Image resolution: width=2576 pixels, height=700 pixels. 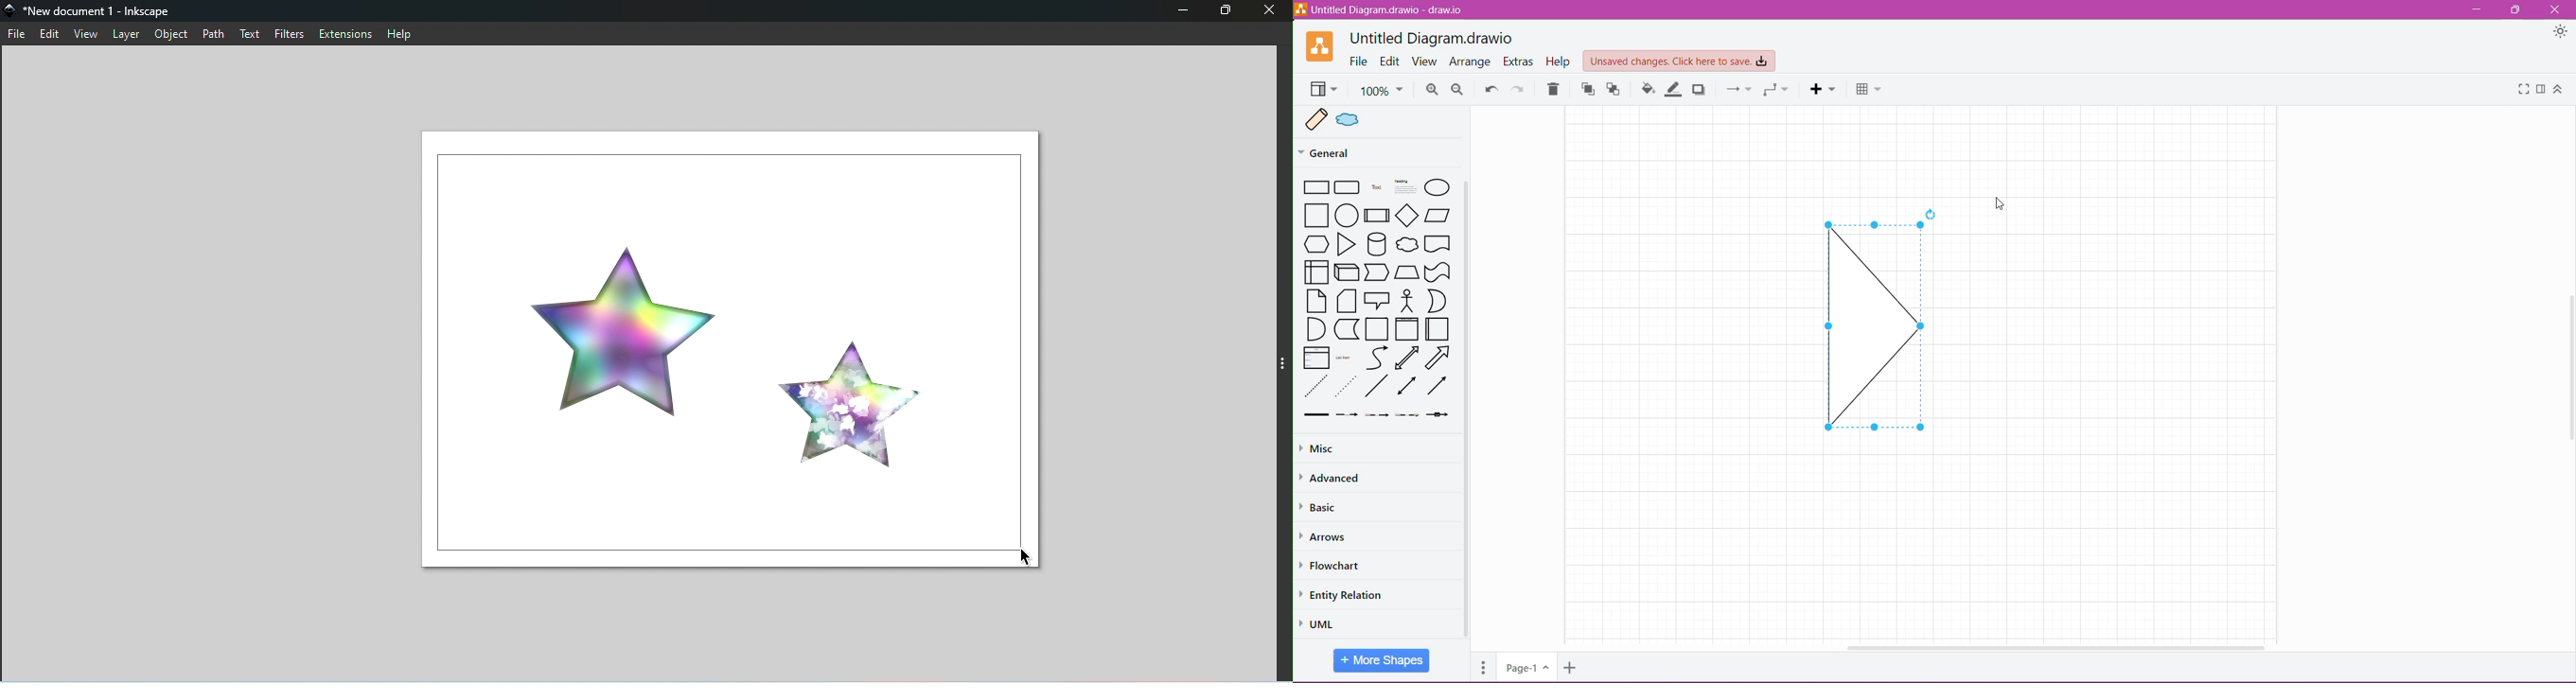 What do you see at coordinates (1382, 660) in the screenshot?
I see `More Shapes` at bounding box center [1382, 660].